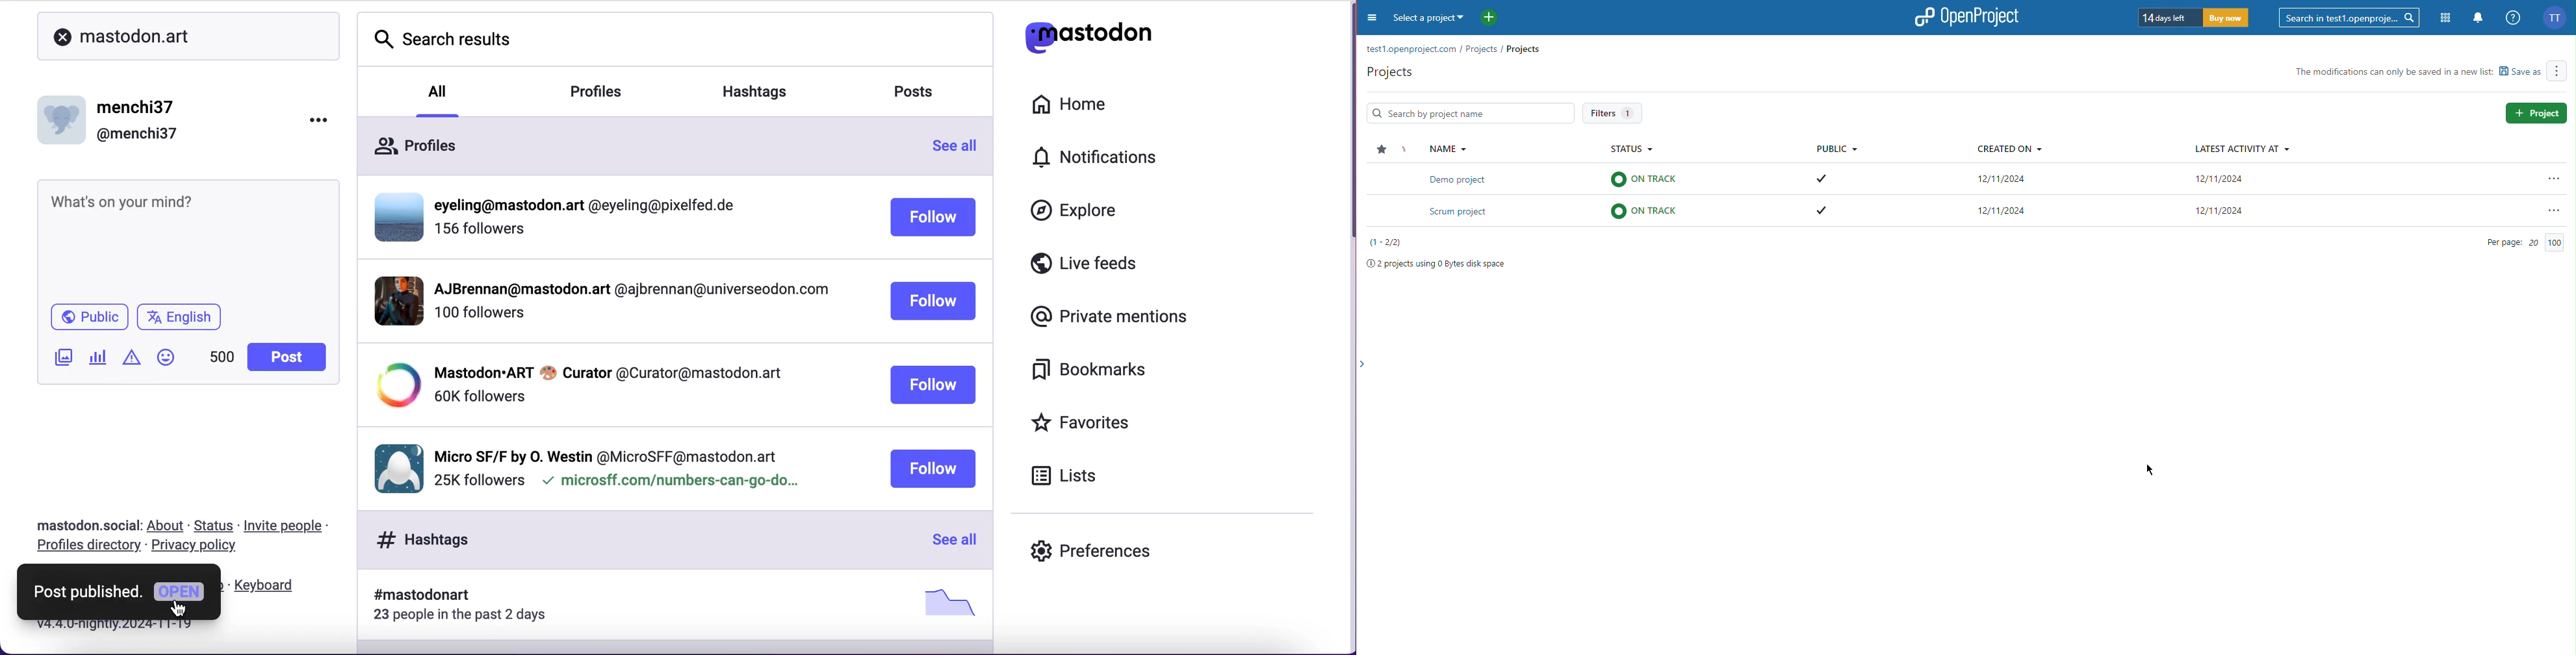  I want to click on @menchi37, so click(137, 135).